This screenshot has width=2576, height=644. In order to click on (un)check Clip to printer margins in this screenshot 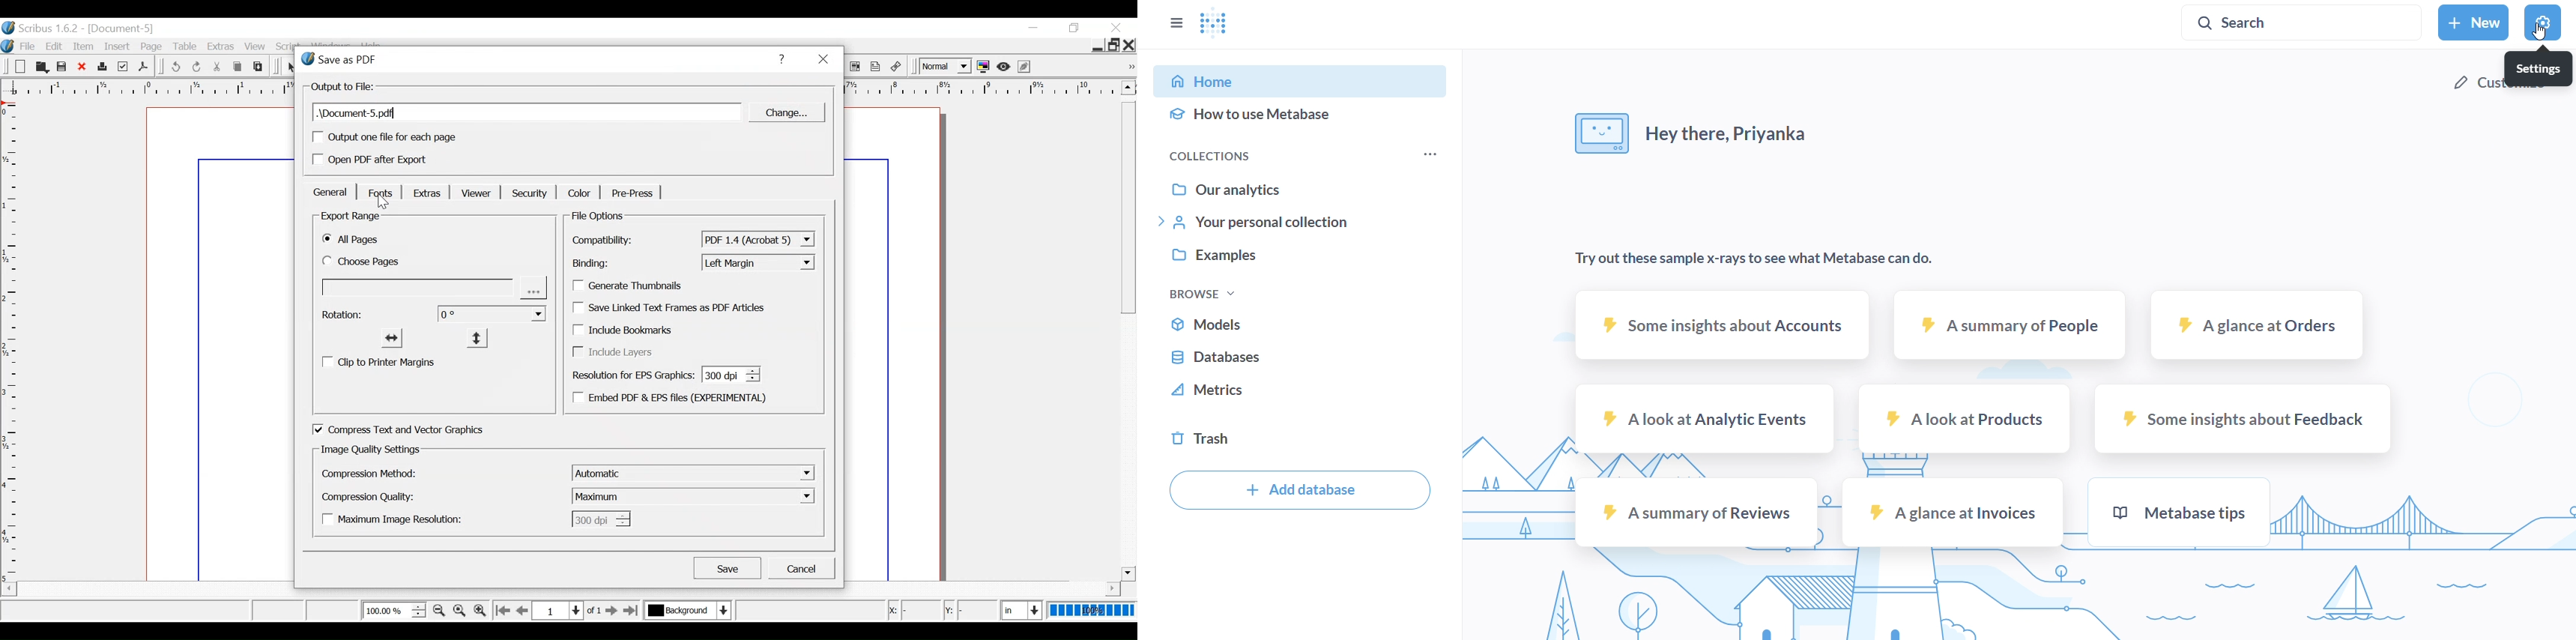, I will do `click(383, 362)`.